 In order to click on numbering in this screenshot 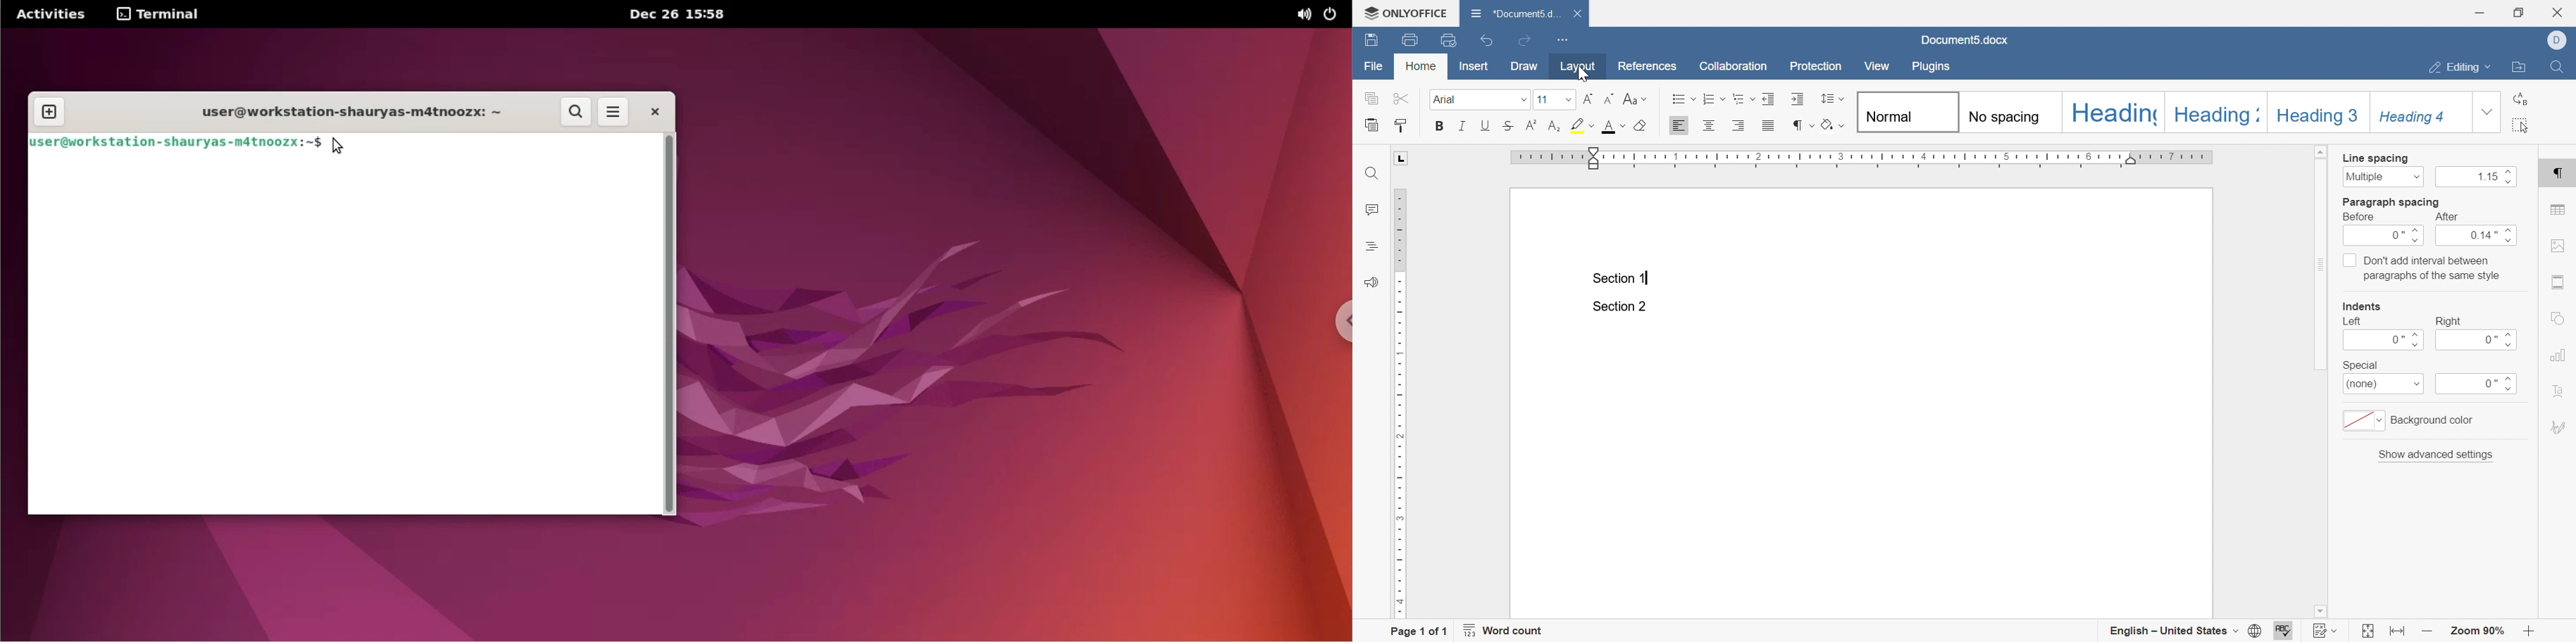, I will do `click(1714, 99)`.